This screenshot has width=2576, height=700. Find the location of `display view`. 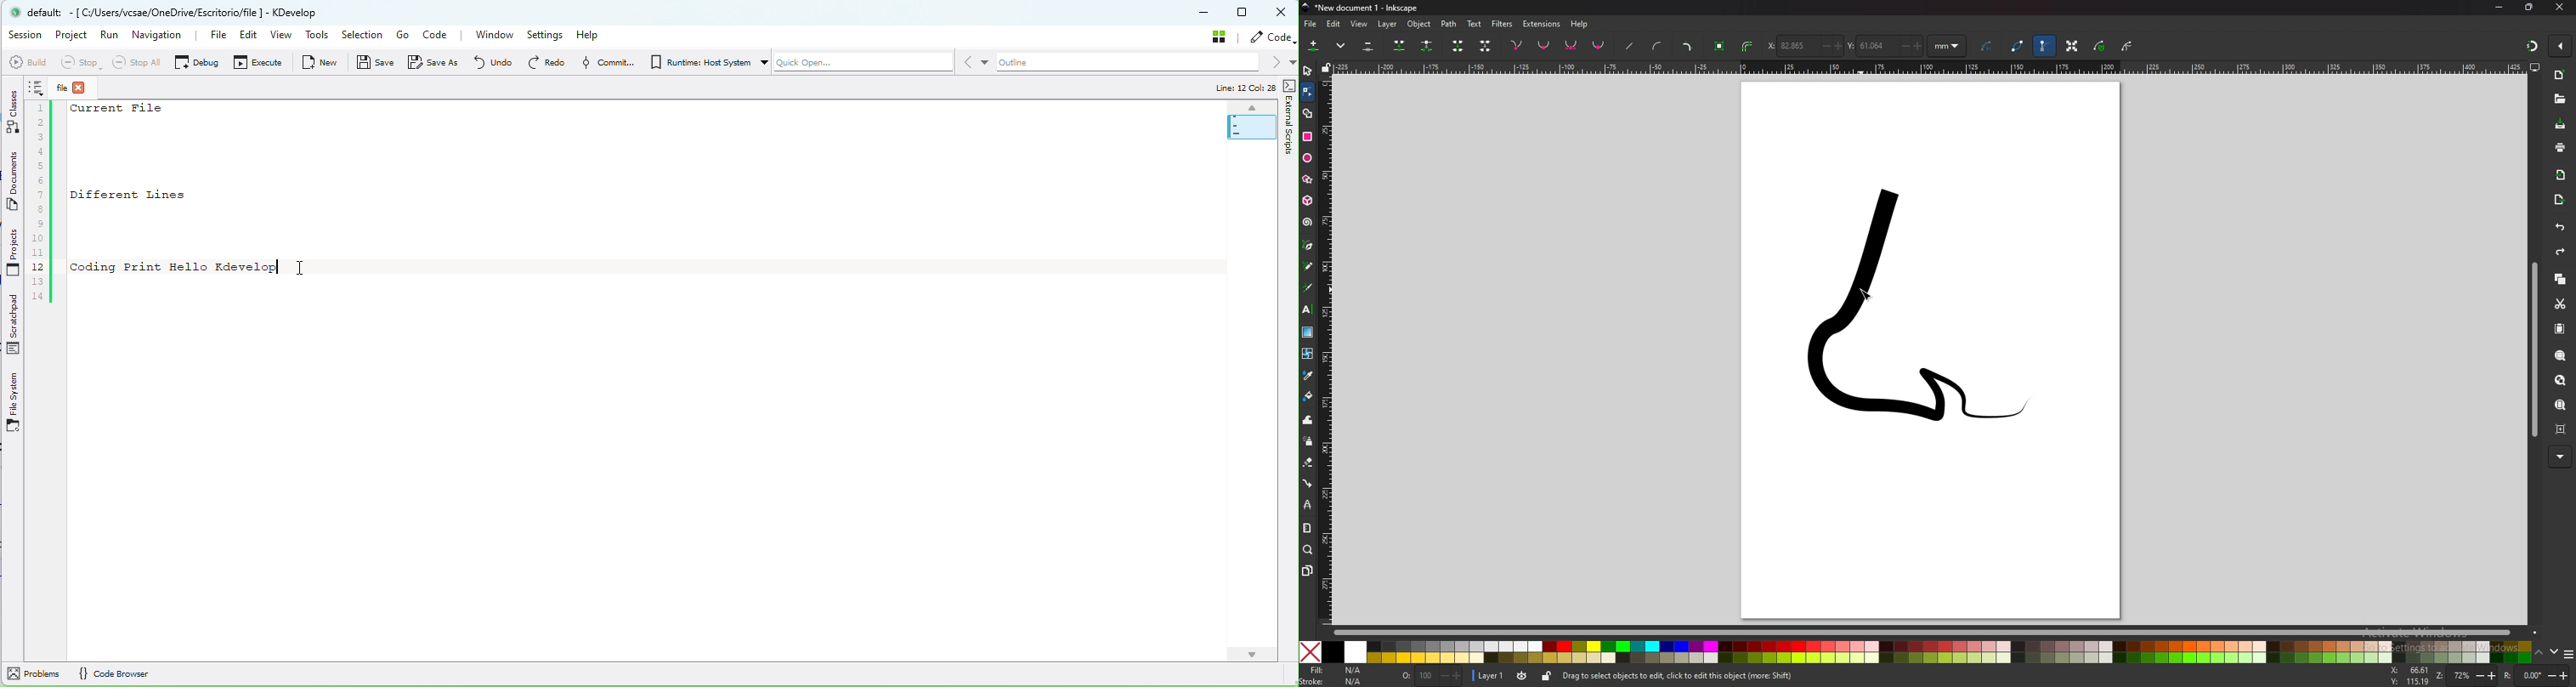

display view is located at coordinates (2535, 68).